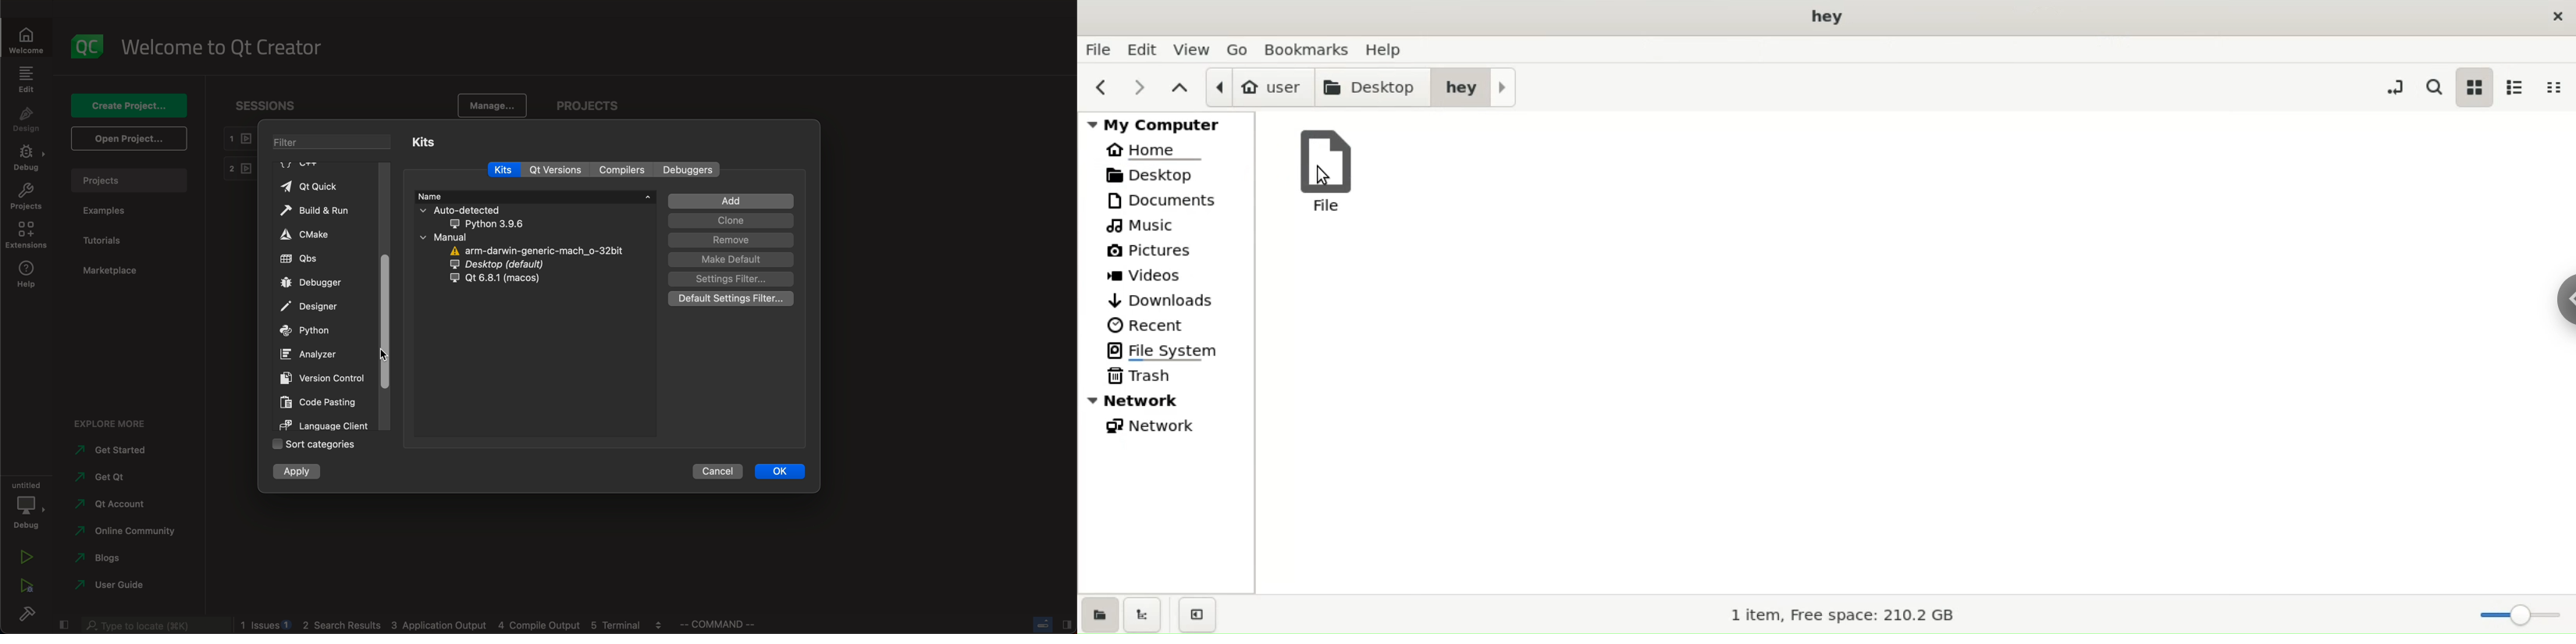 The height and width of the screenshot is (644, 2576). Describe the element at coordinates (26, 613) in the screenshot. I see `build` at that location.